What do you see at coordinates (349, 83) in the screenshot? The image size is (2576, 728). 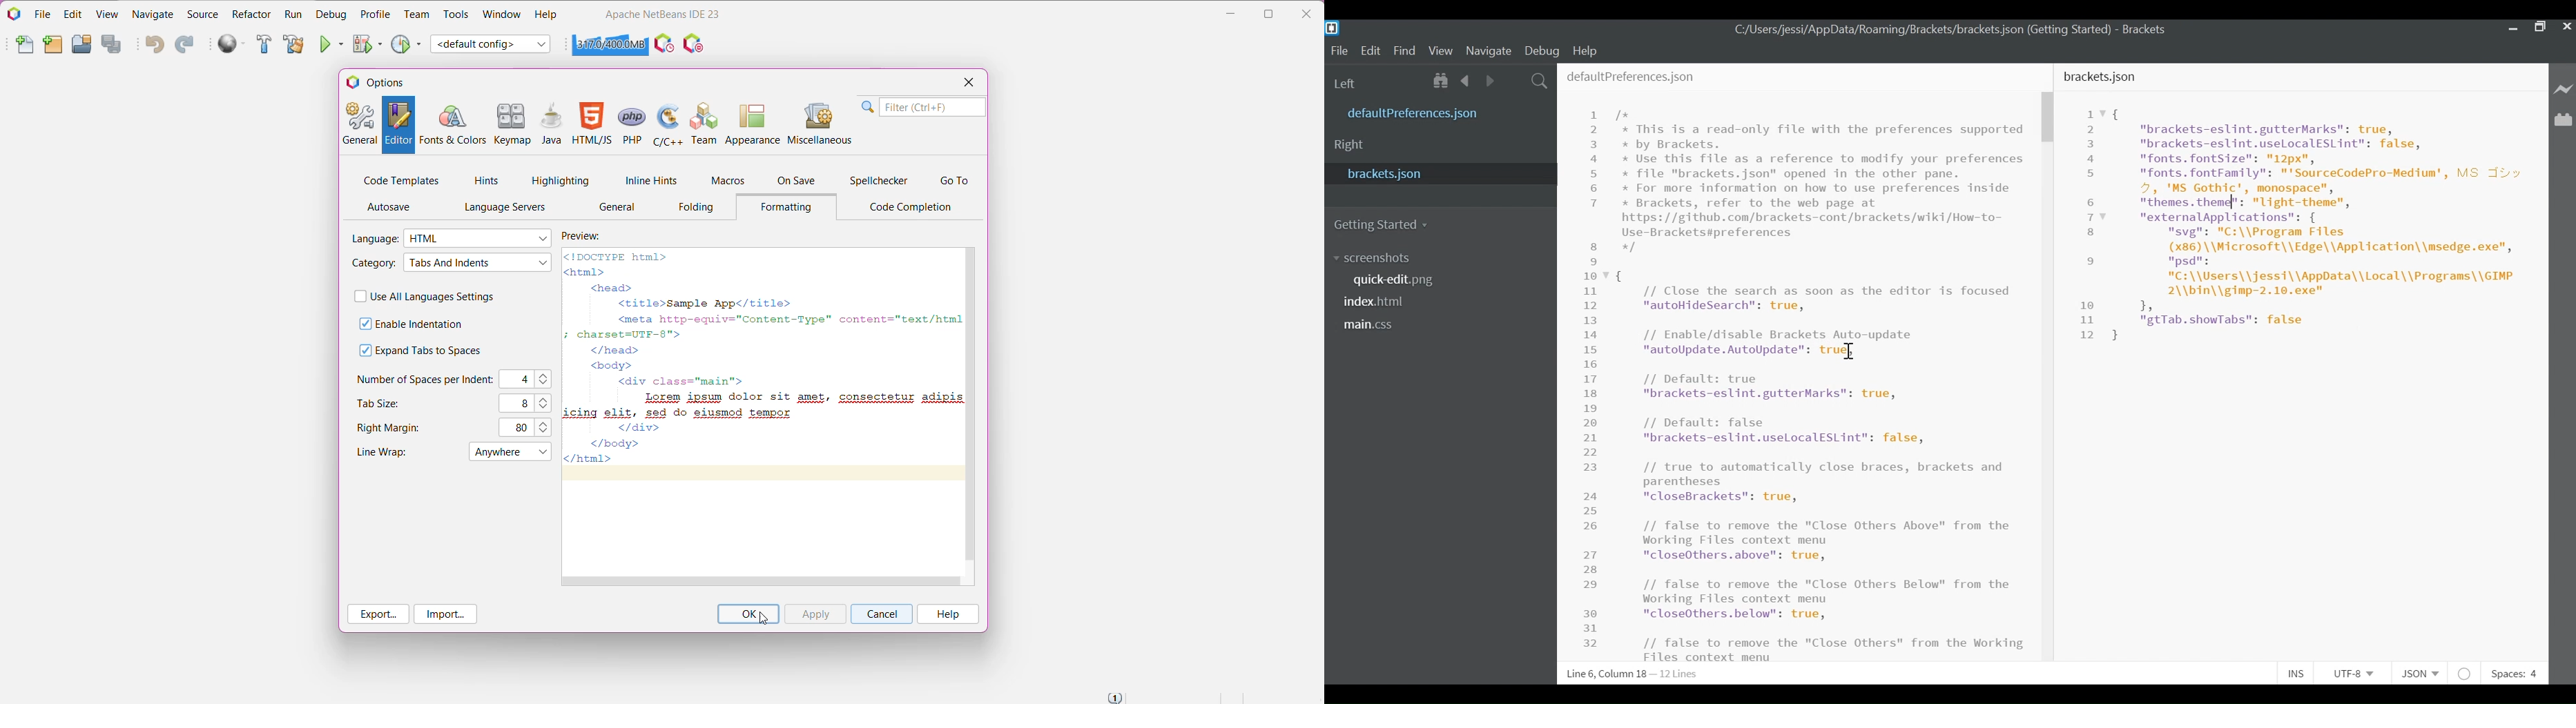 I see `logo` at bounding box center [349, 83].